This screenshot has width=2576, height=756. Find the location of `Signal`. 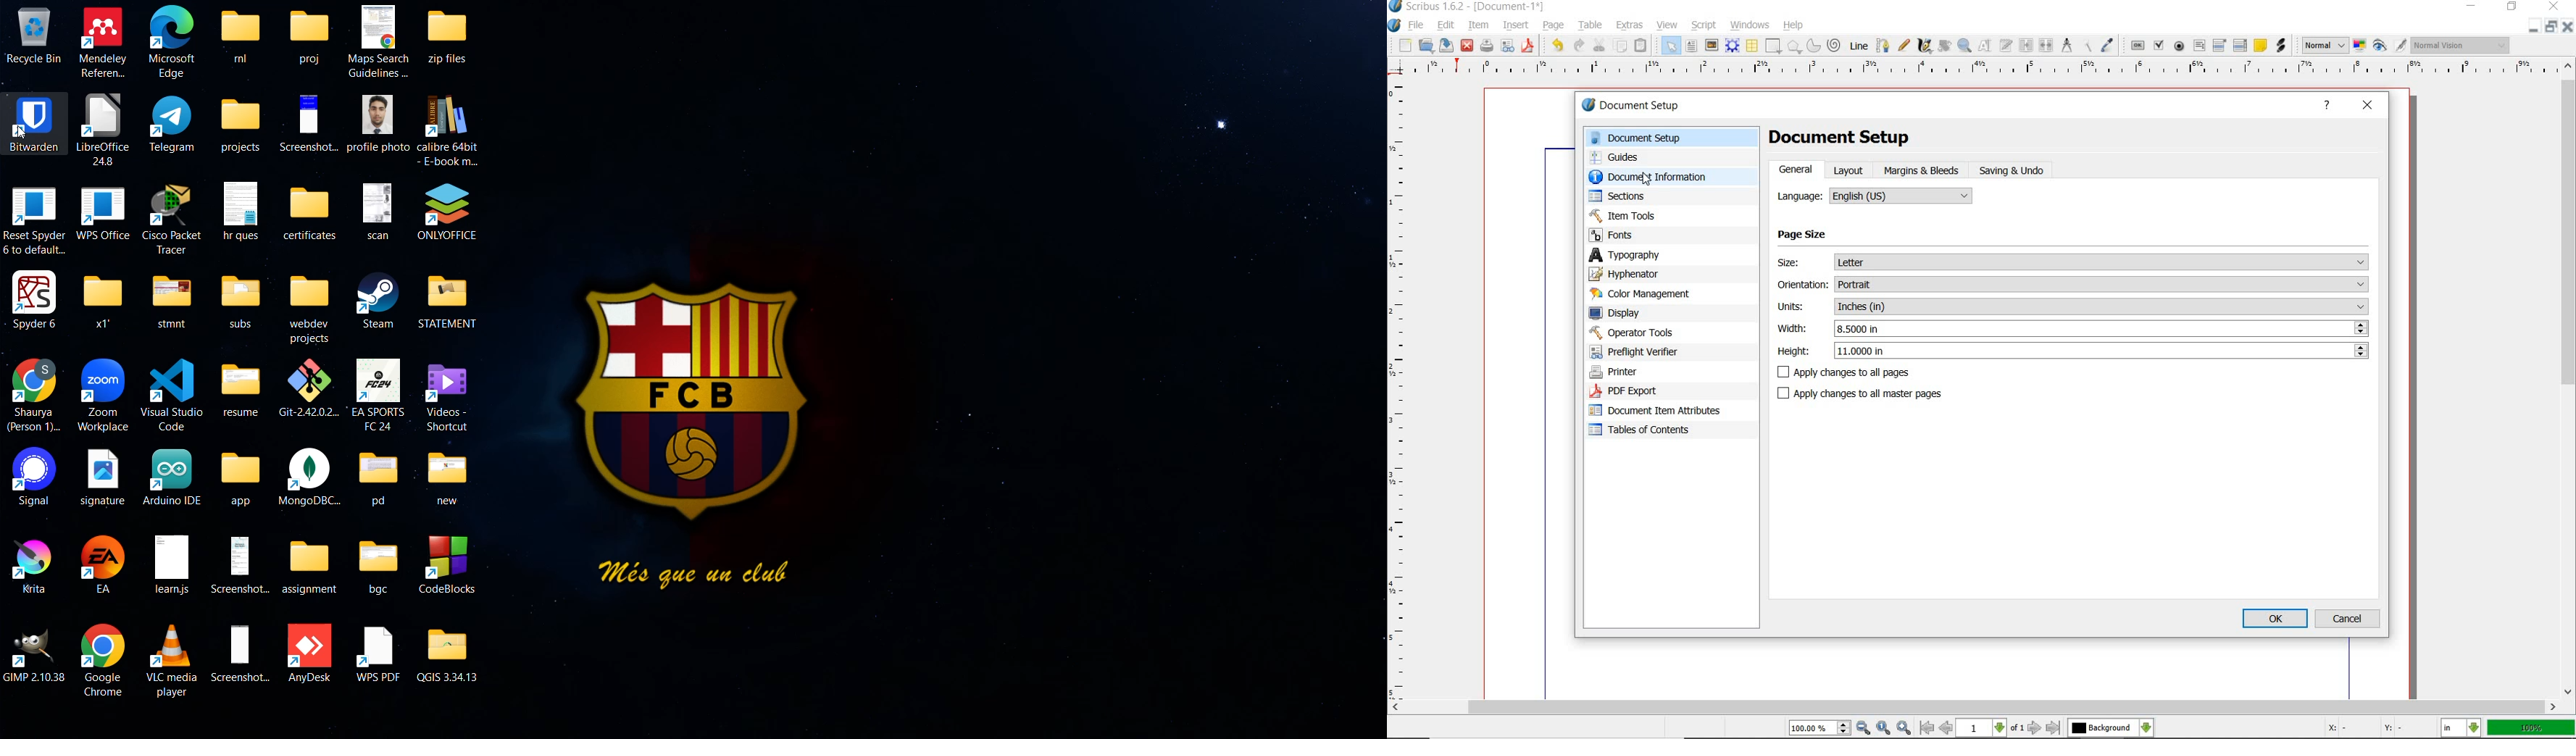

Signal is located at coordinates (29, 477).